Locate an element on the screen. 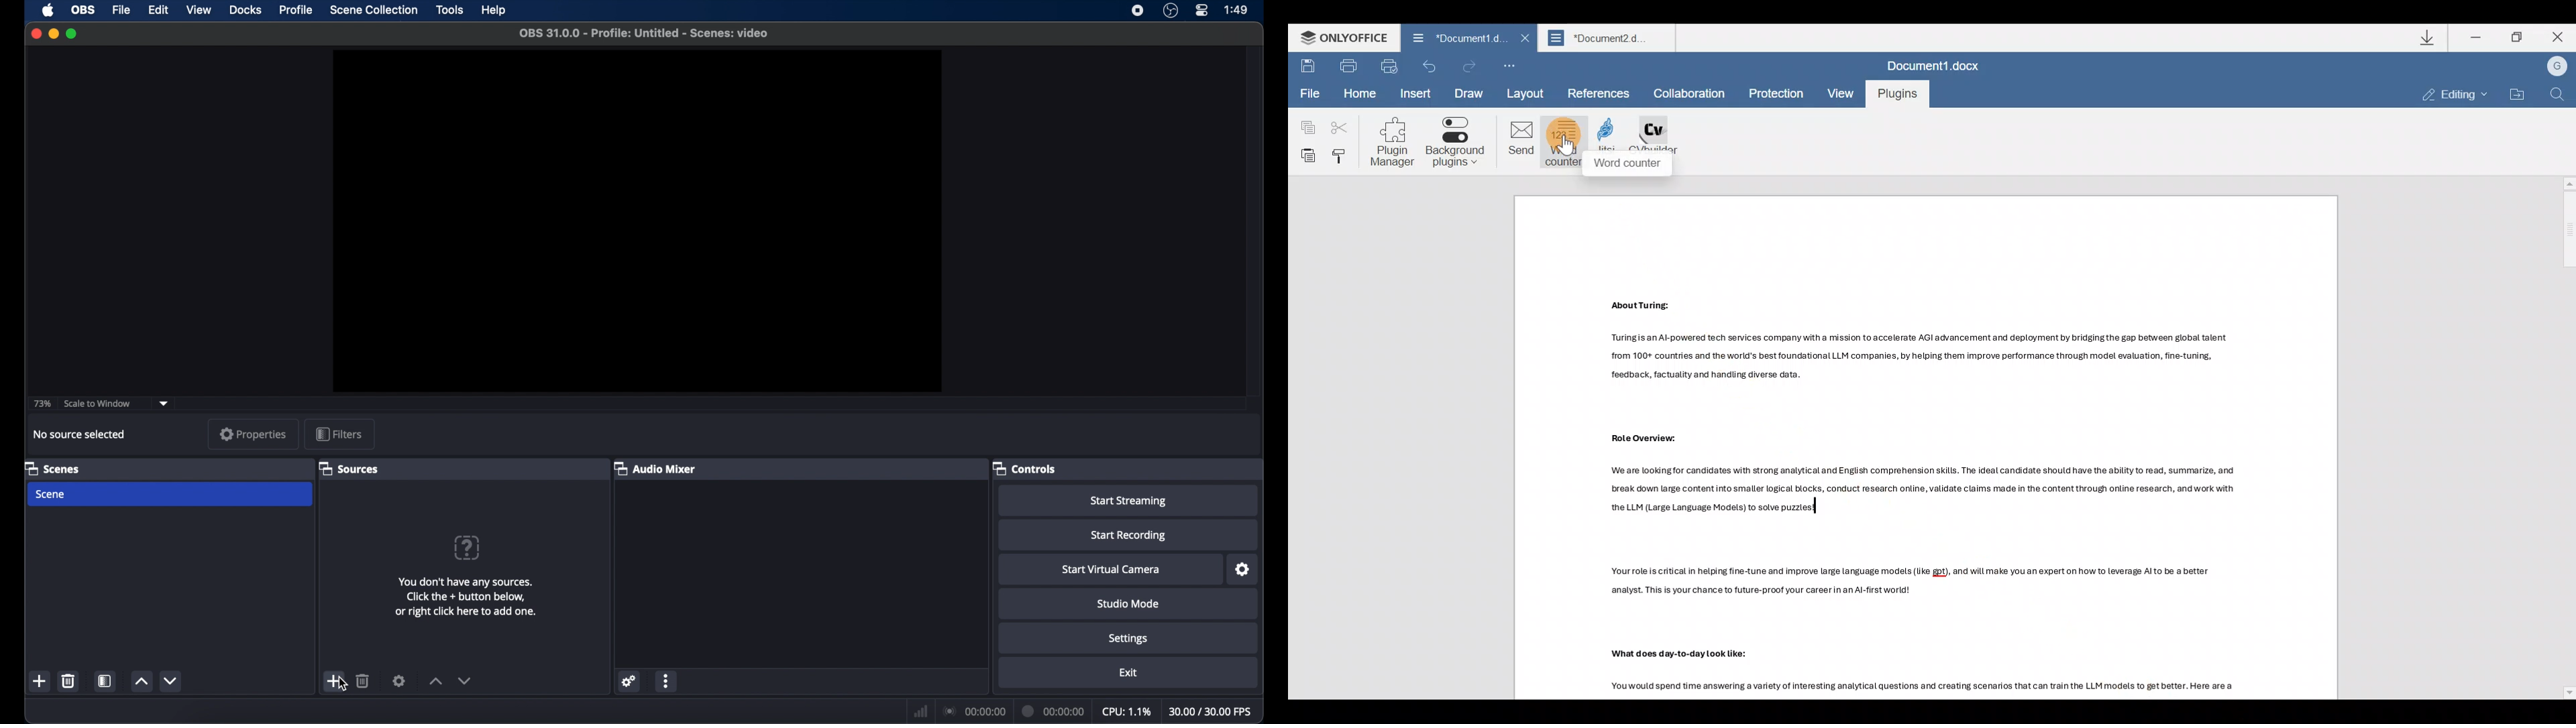 The height and width of the screenshot is (728, 2576). Draw is located at coordinates (1470, 94).